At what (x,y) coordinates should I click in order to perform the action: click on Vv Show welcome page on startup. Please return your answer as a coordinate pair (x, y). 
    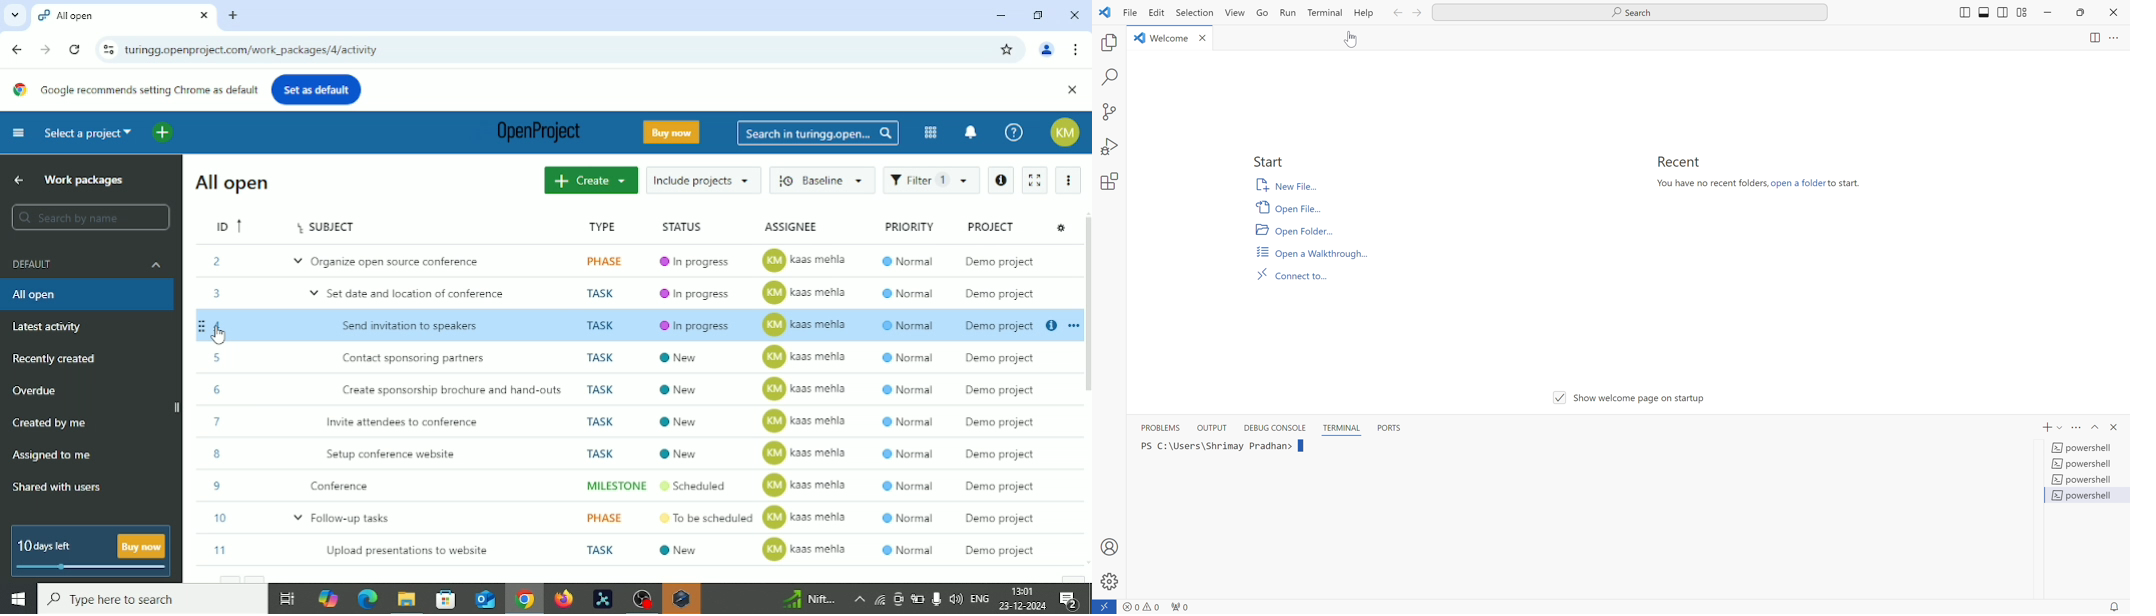
    Looking at the image, I should click on (1632, 579).